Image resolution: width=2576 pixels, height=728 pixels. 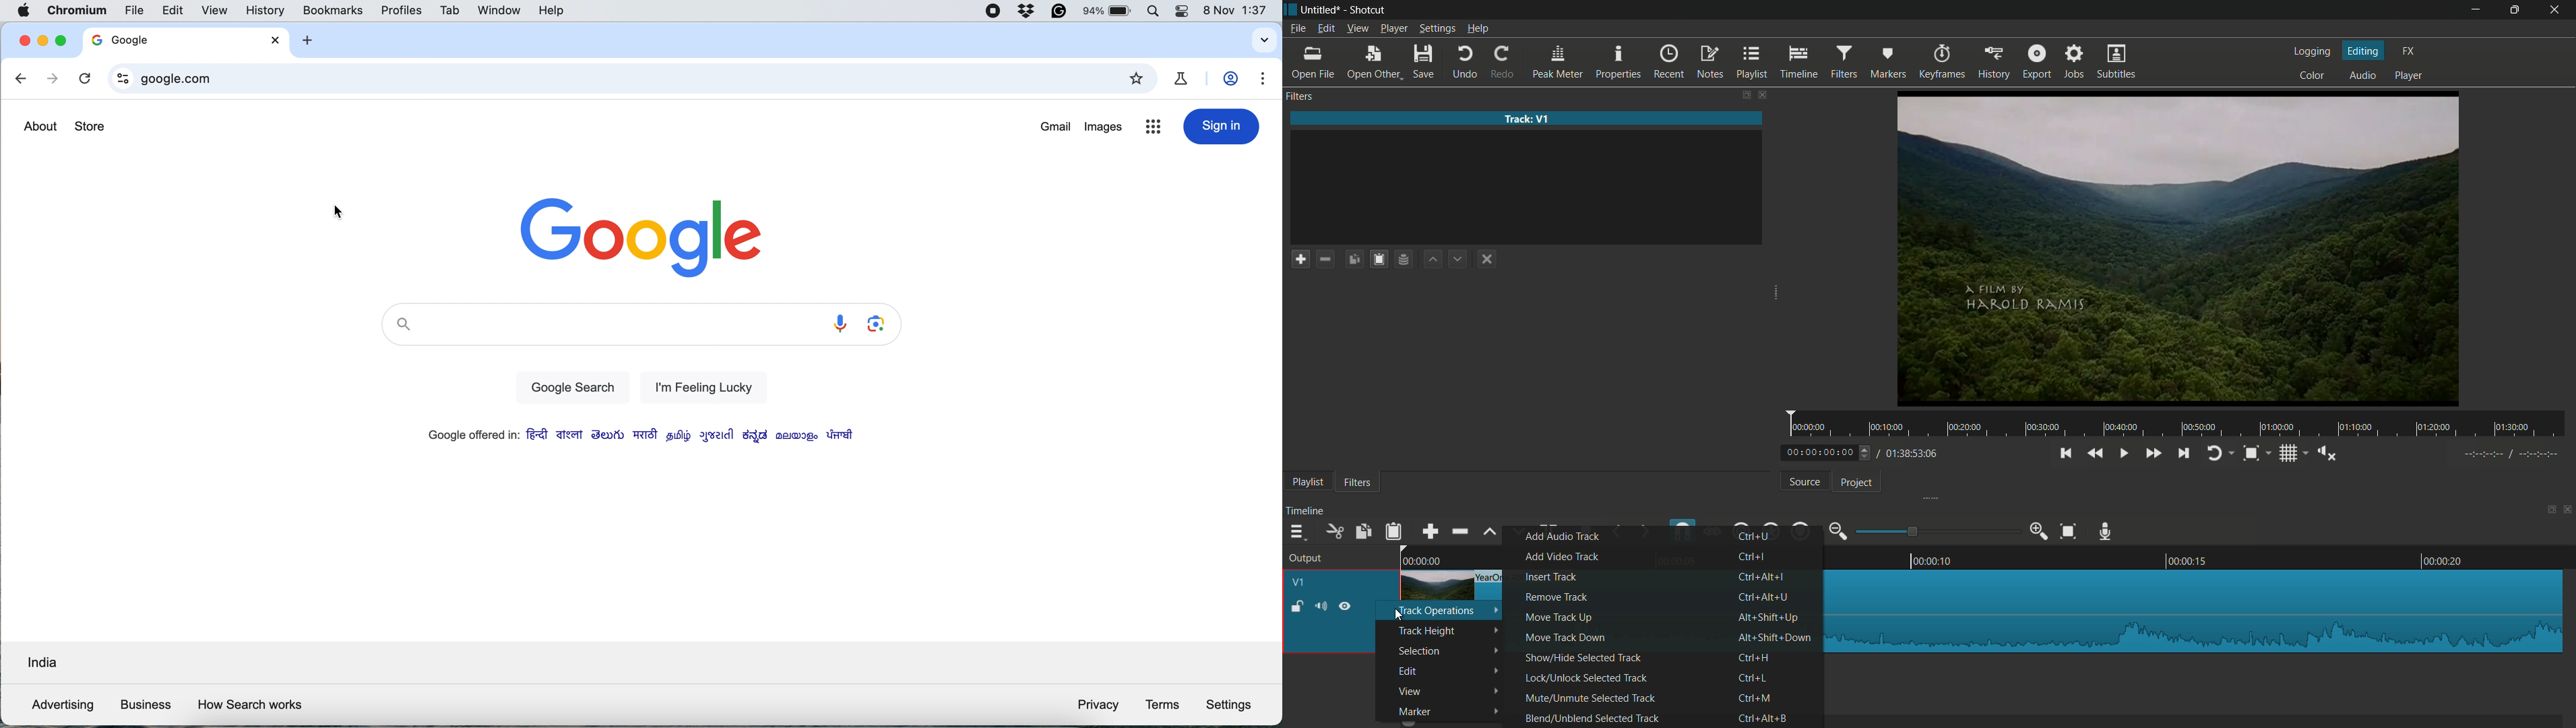 I want to click on timeline menu, so click(x=1296, y=532).